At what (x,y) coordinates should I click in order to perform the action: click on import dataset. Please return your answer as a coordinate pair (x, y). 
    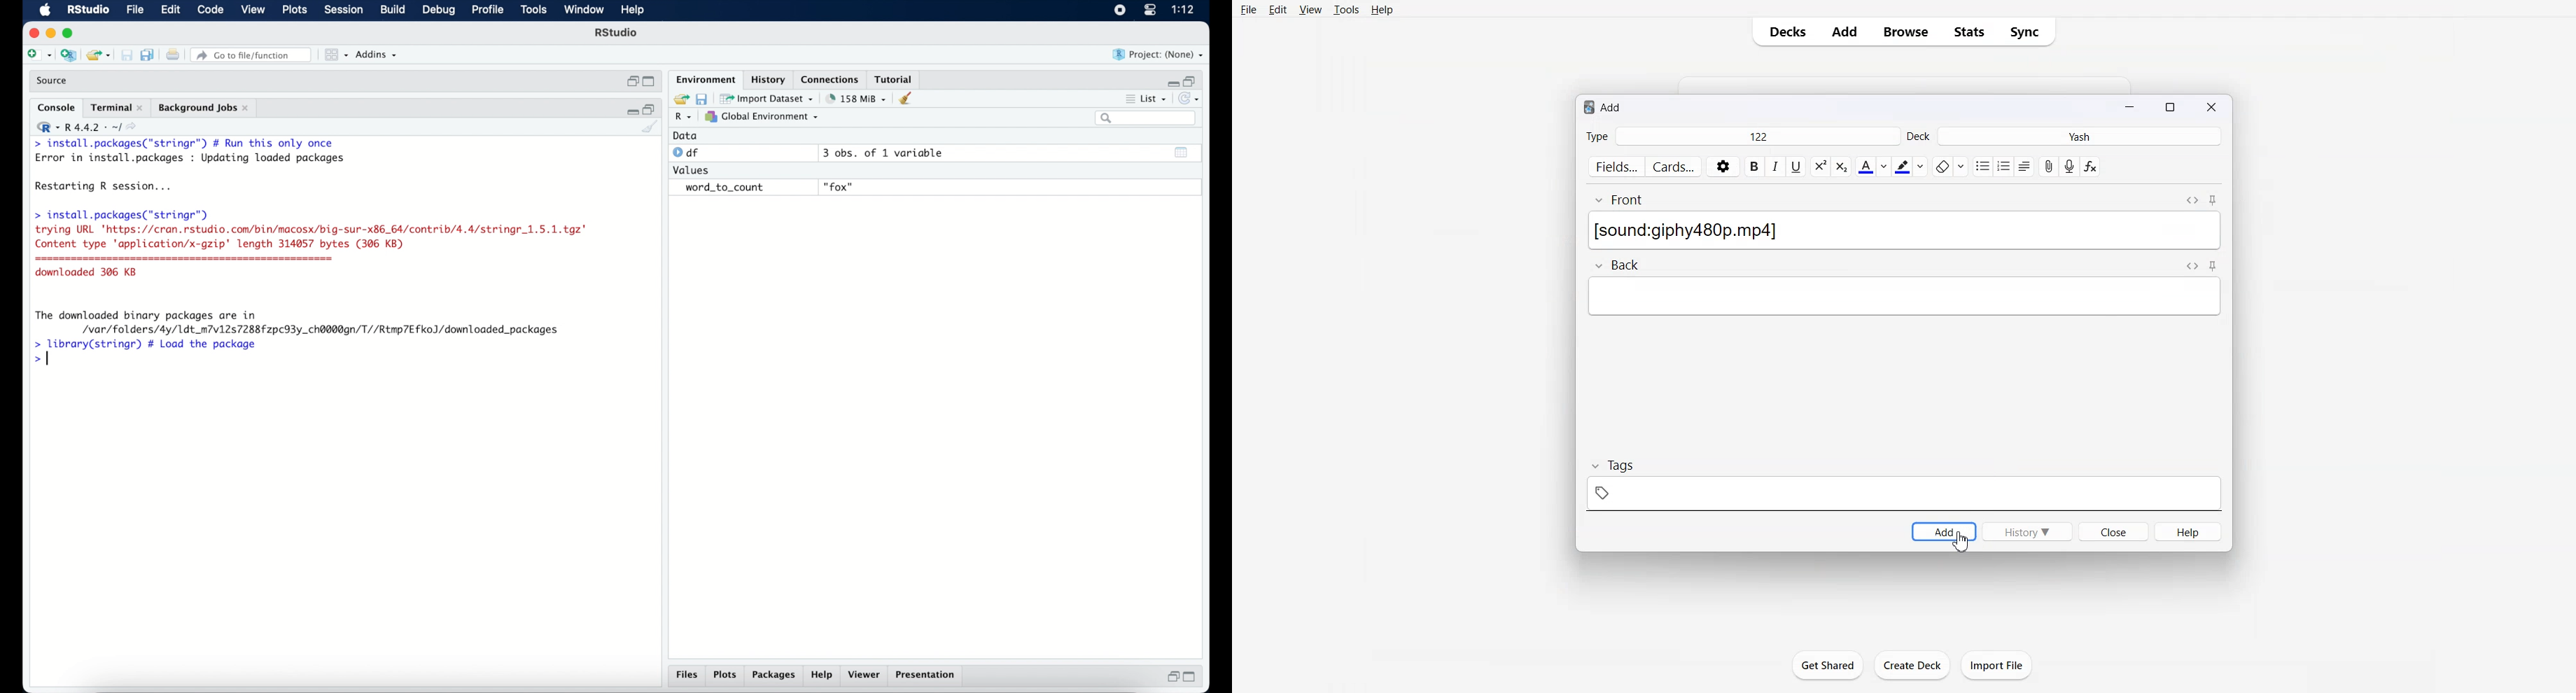
    Looking at the image, I should click on (767, 99).